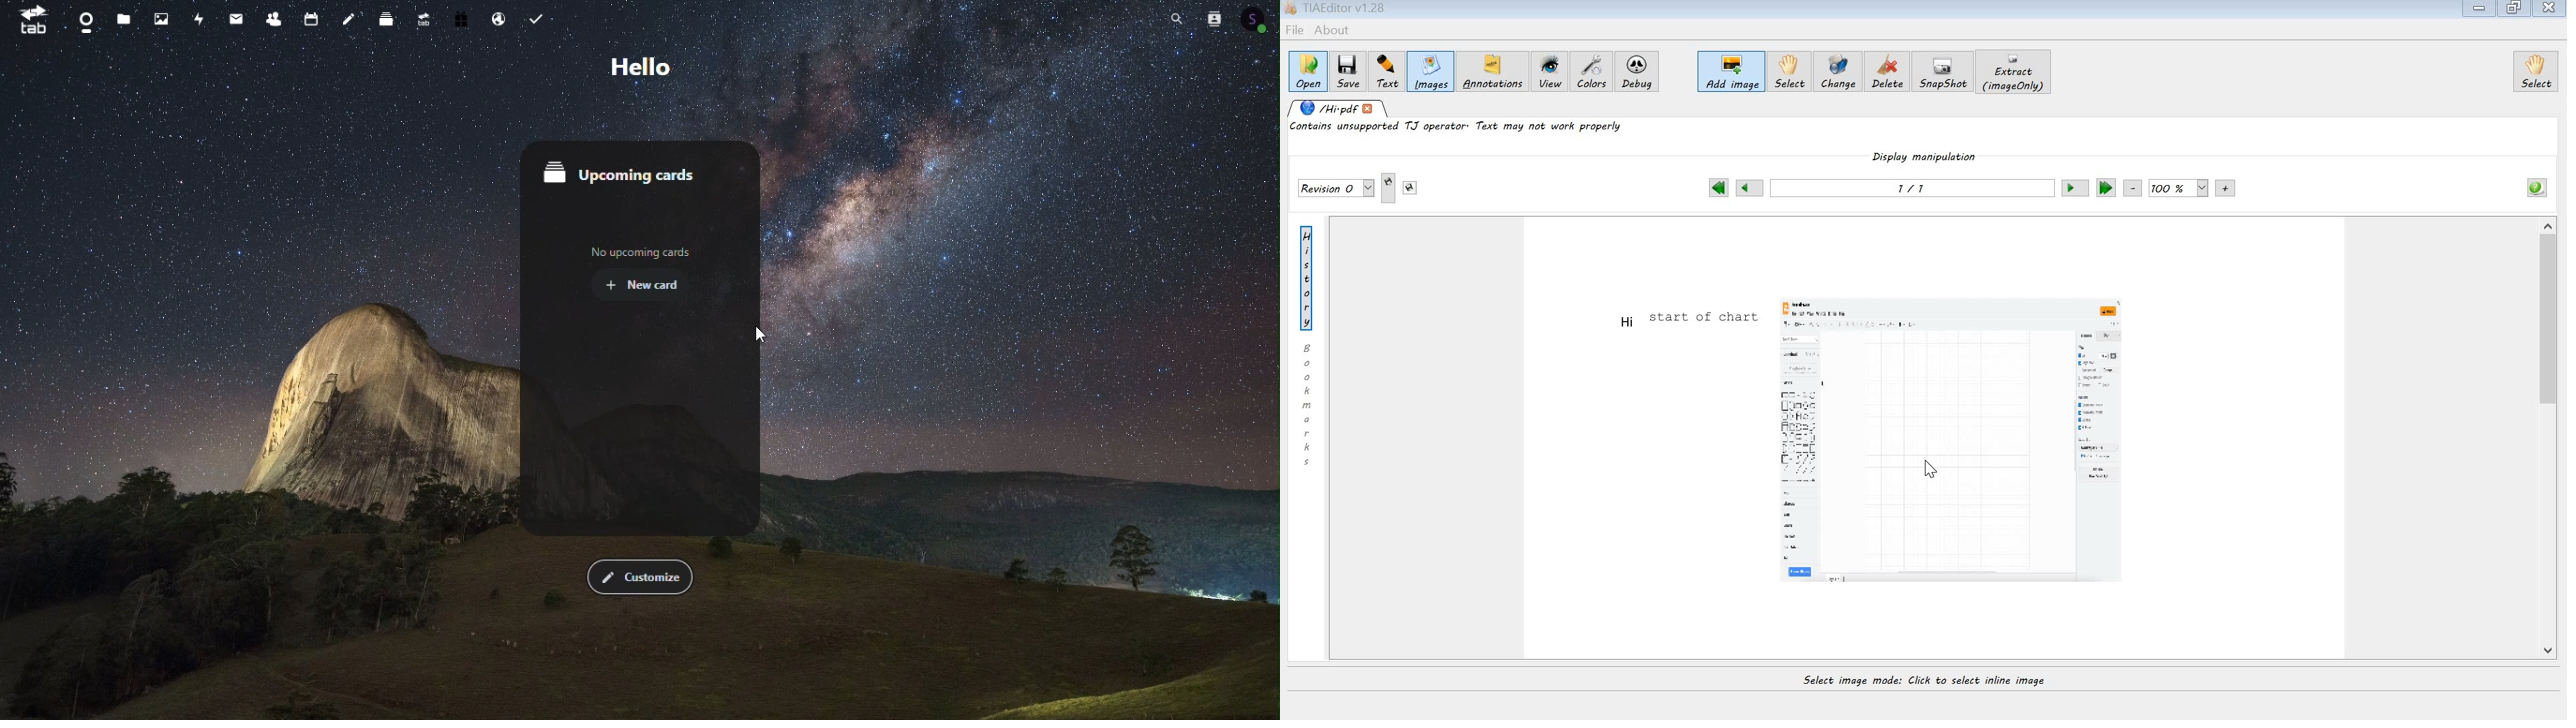 This screenshot has width=2576, height=728. Describe the element at coordinates (275, 15) in the screenshot. I see `Contacts` at that location.